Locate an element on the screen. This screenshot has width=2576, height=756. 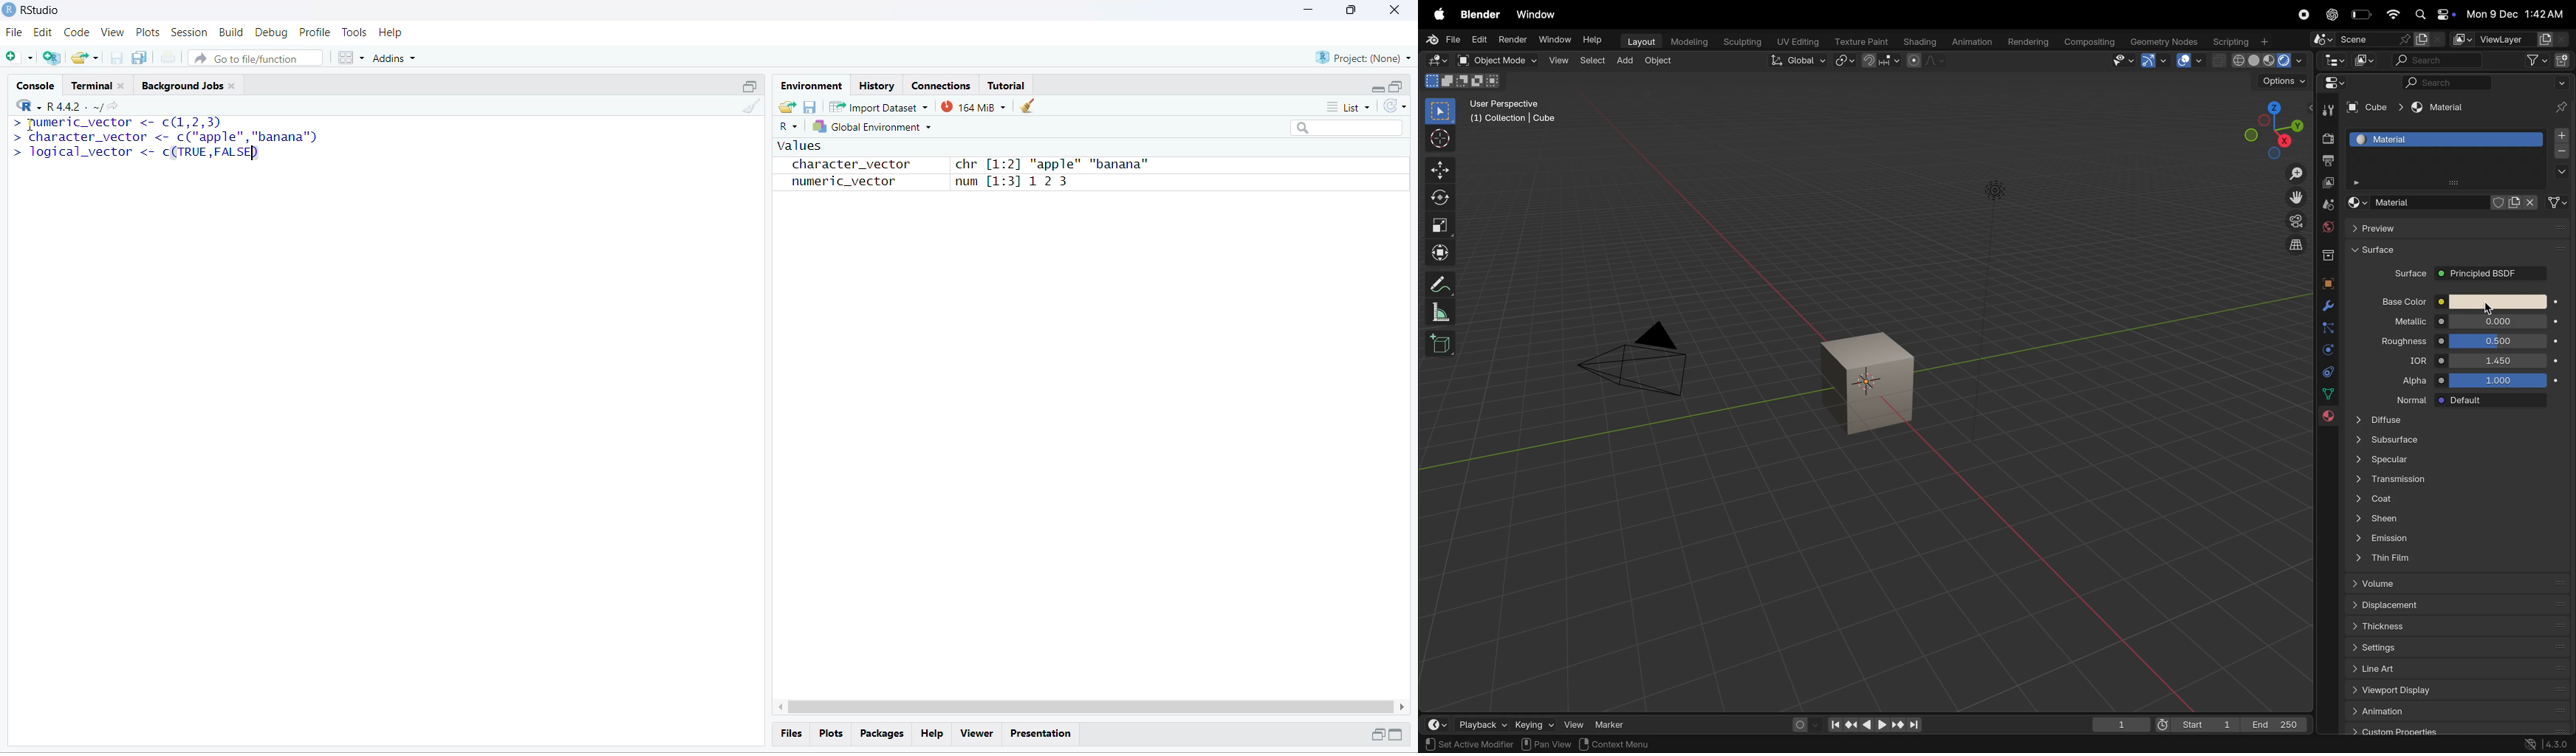
Geometry notes is located at coordinates (2165, 41).